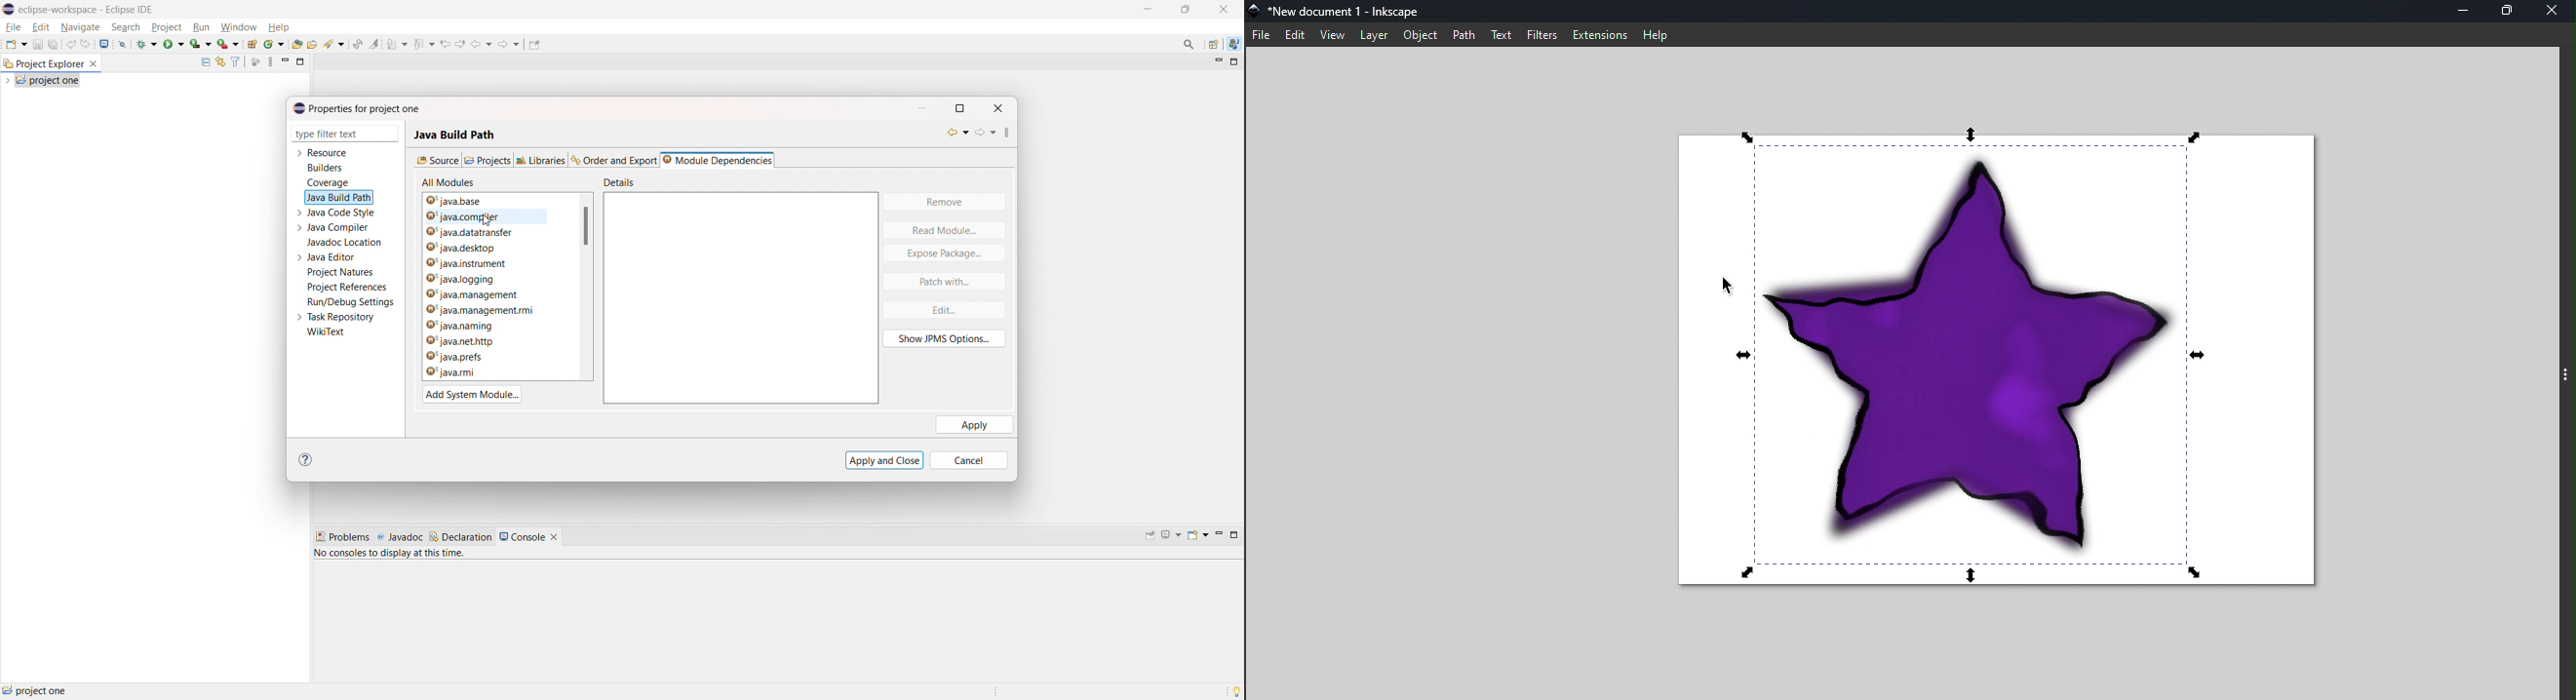 The image size is (2576, 700). Describe the element at coordinates (345, 242) in the screenshot. I see `javadoc location` at that location.